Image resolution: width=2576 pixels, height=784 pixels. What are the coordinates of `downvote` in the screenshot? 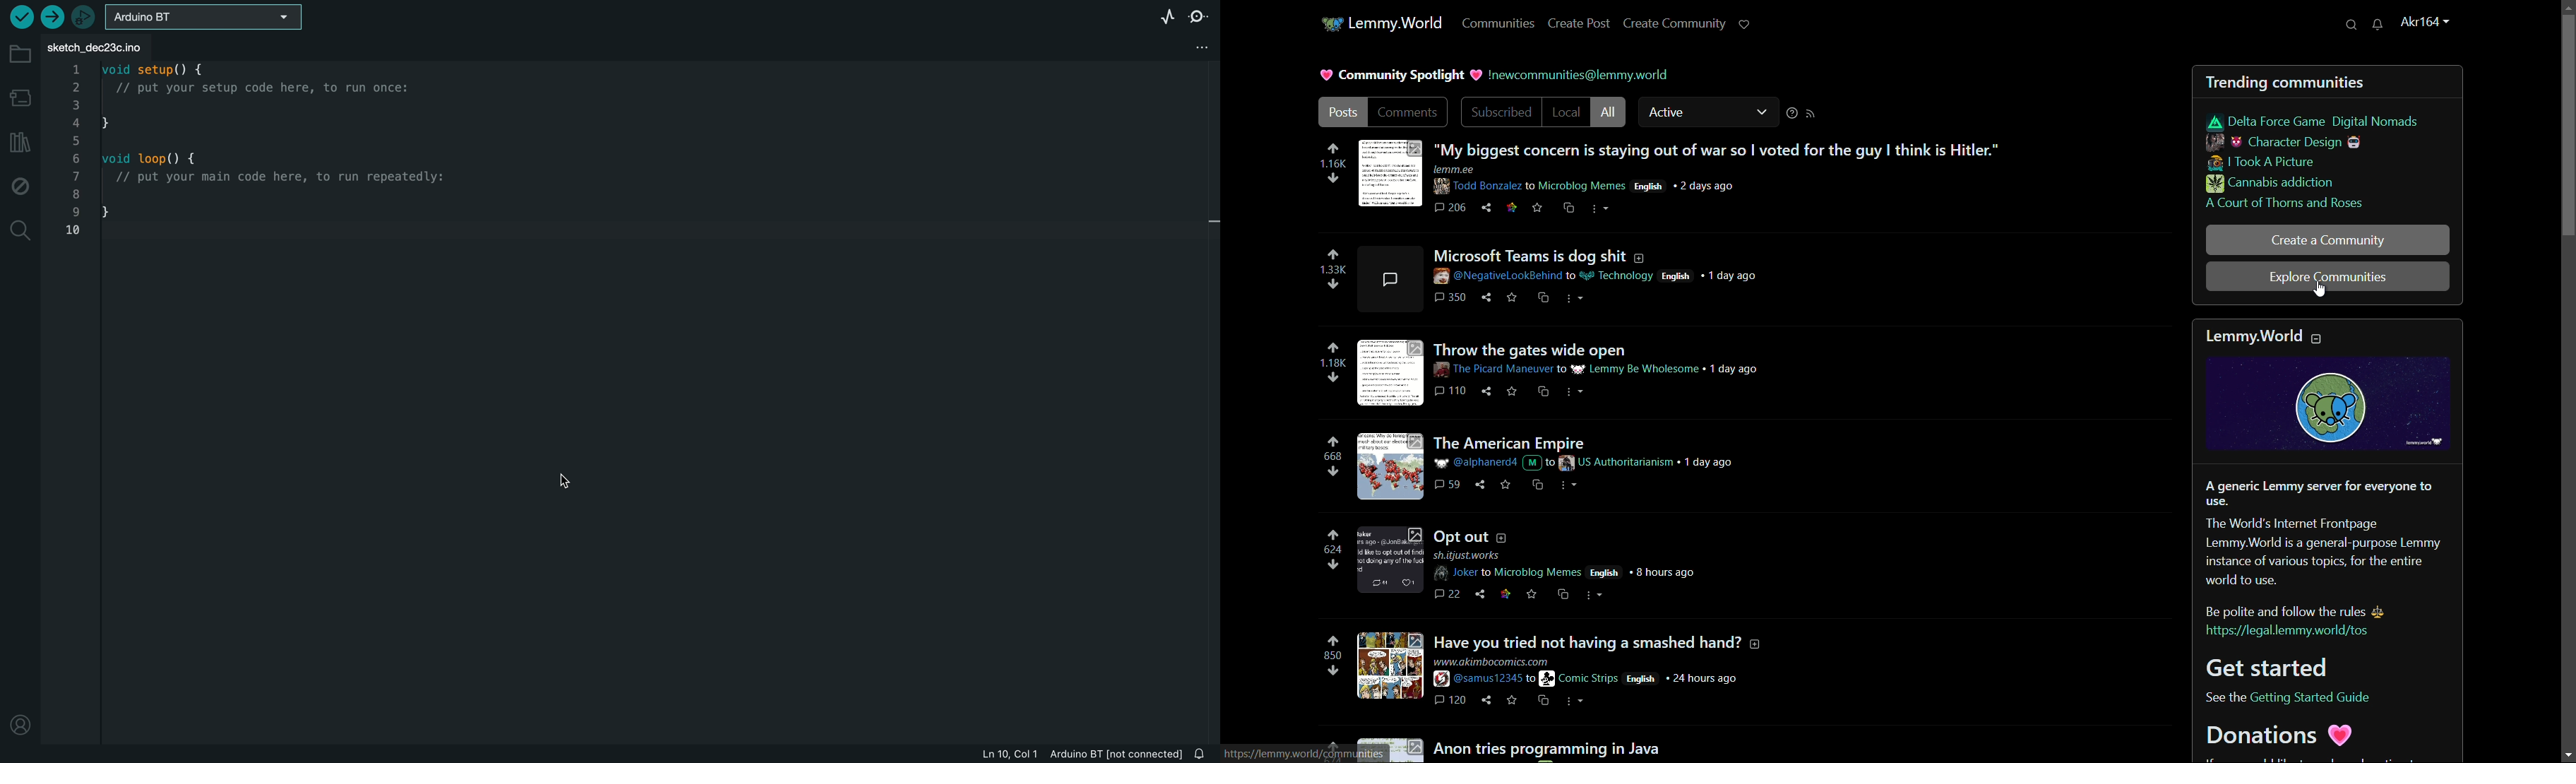 It's located at (1332, 378).